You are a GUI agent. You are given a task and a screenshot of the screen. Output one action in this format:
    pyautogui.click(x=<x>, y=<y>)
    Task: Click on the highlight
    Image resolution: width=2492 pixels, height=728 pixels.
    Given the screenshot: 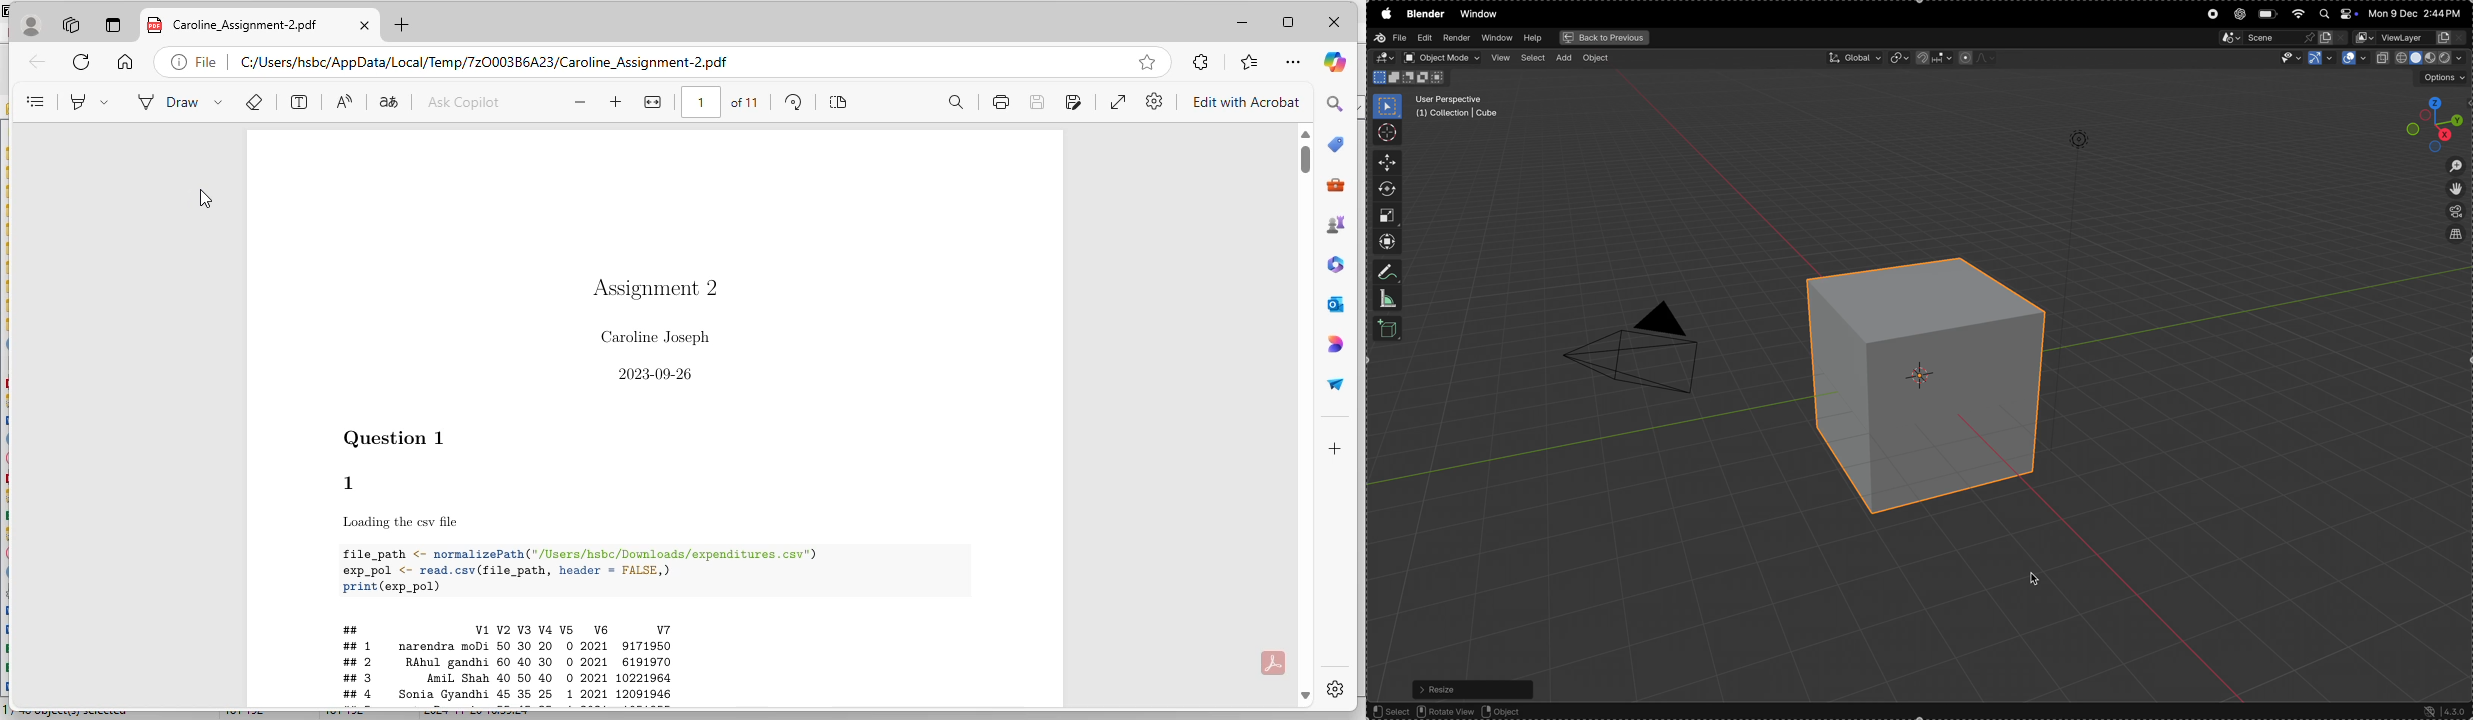 What is the action you would take?
    pyautogui.click(x=90, y=101)
    